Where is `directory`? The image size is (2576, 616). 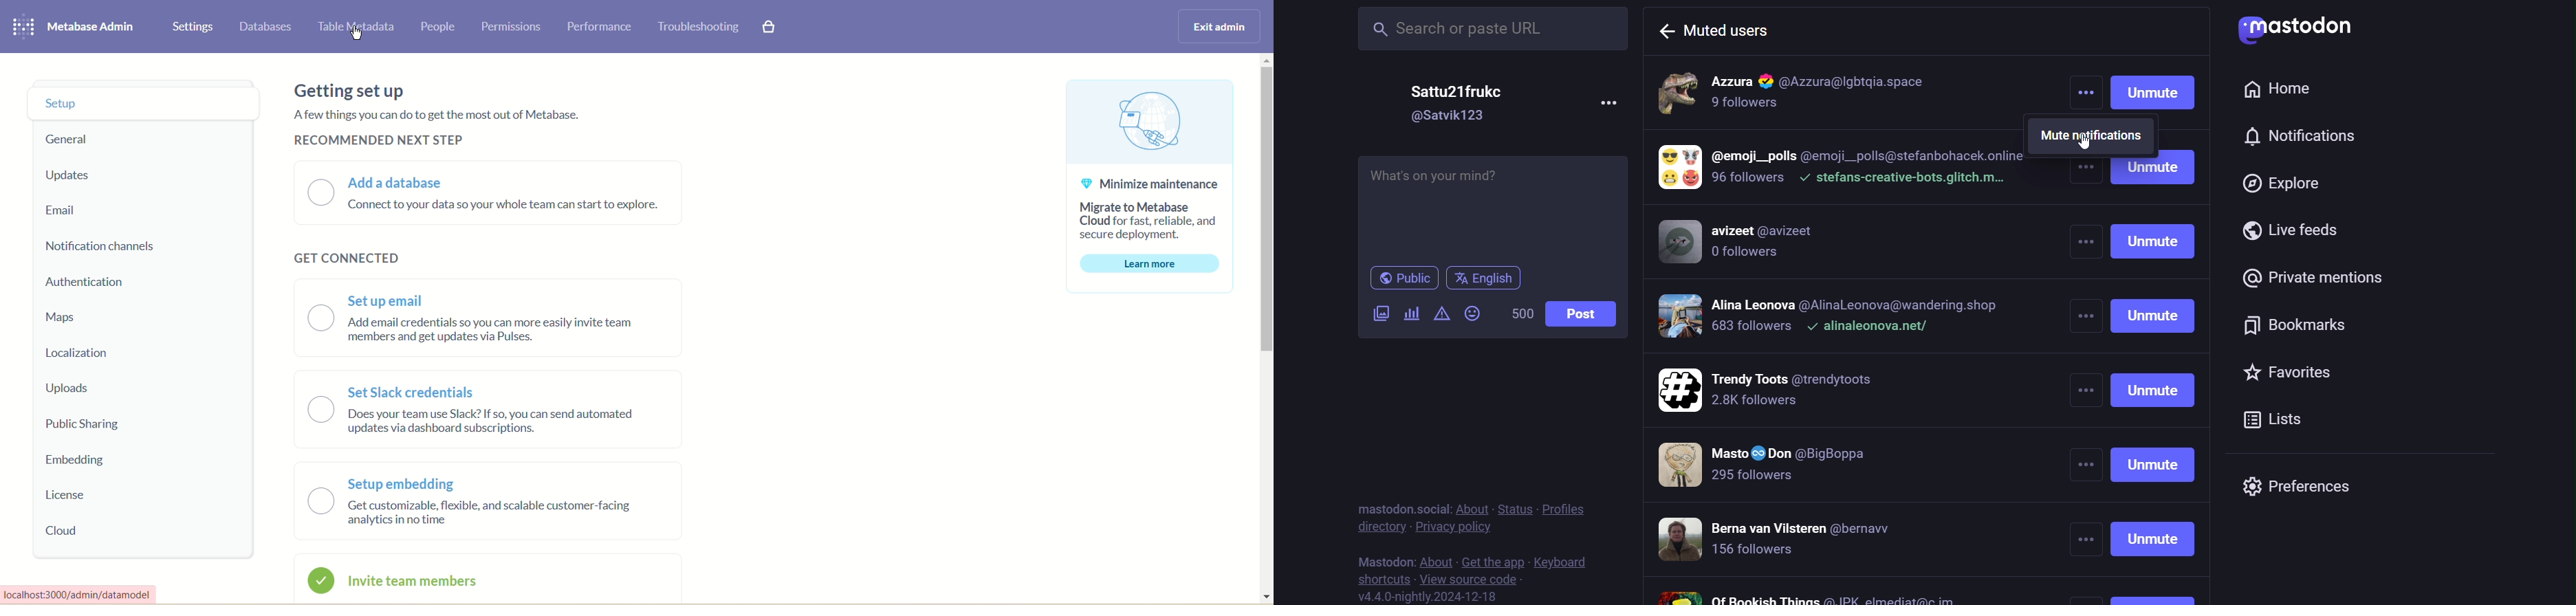 directory is located at coordinates (1375, 527).